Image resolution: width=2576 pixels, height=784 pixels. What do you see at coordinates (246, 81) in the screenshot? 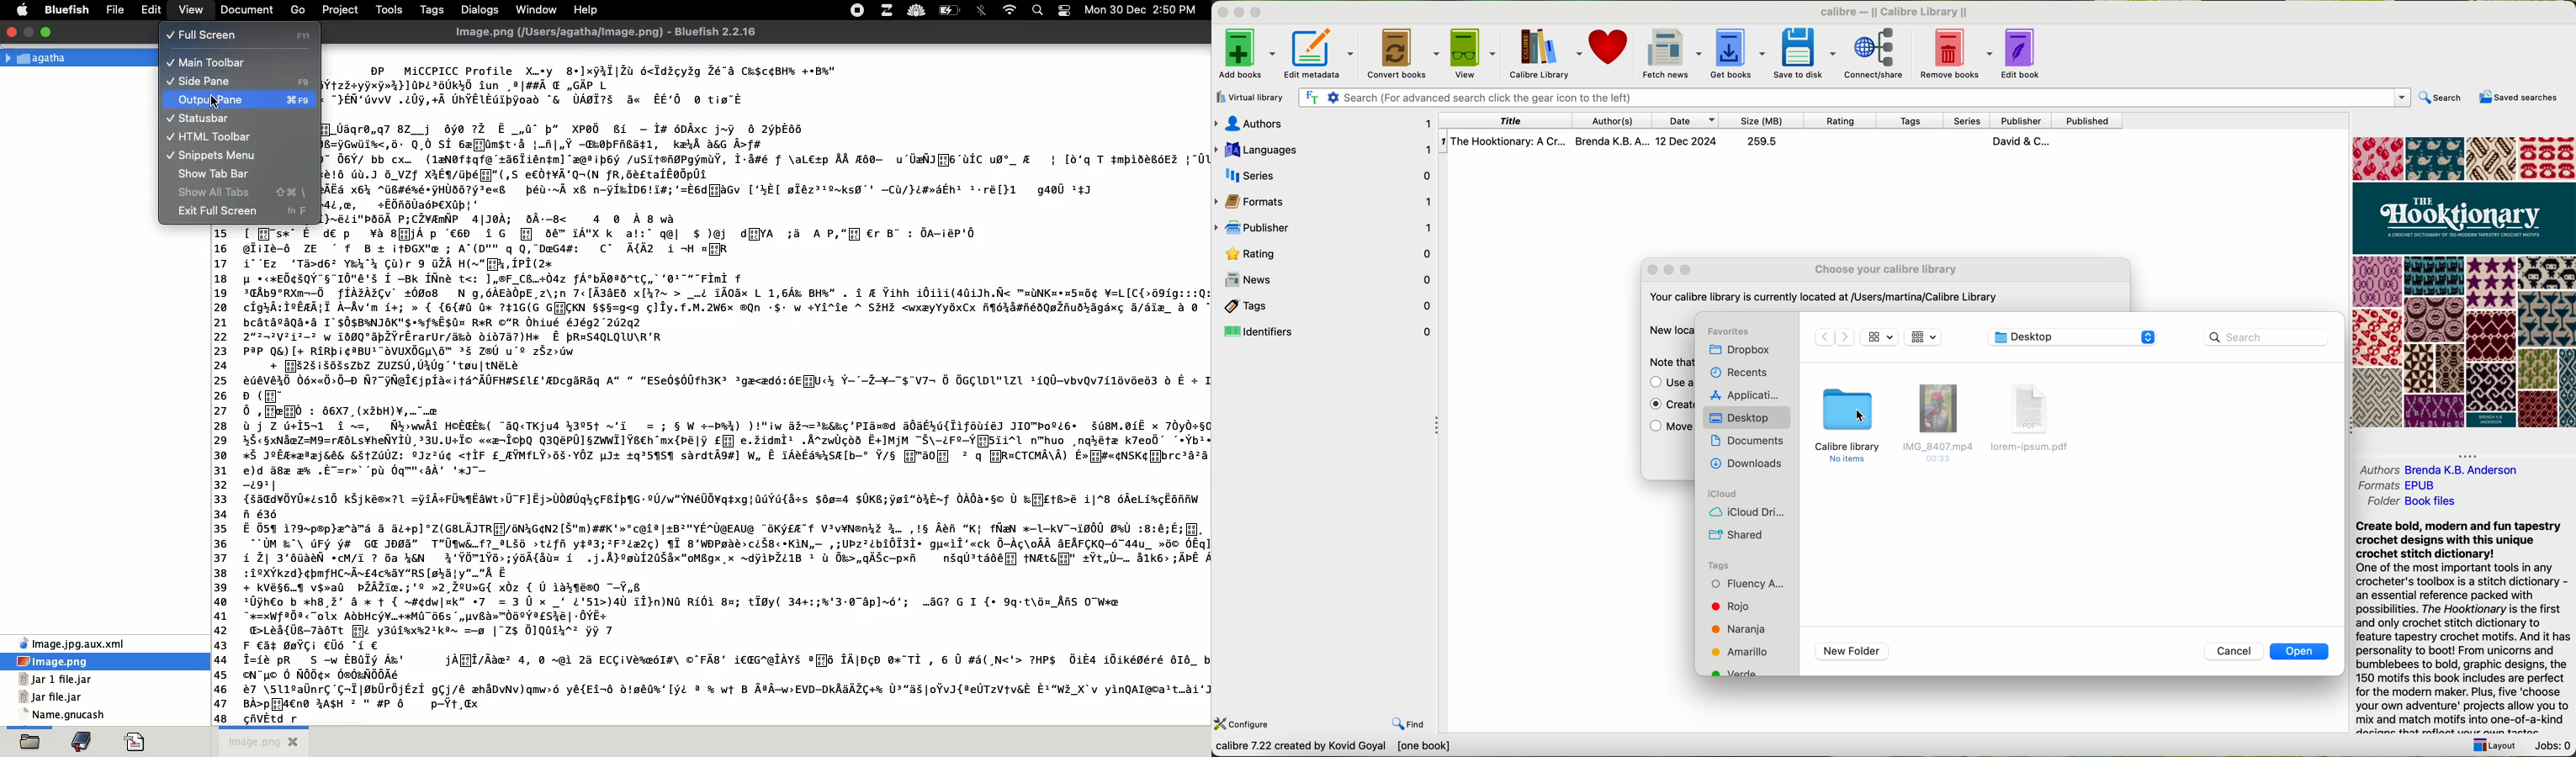
I see `side pane` at bounding box center [246, 81].